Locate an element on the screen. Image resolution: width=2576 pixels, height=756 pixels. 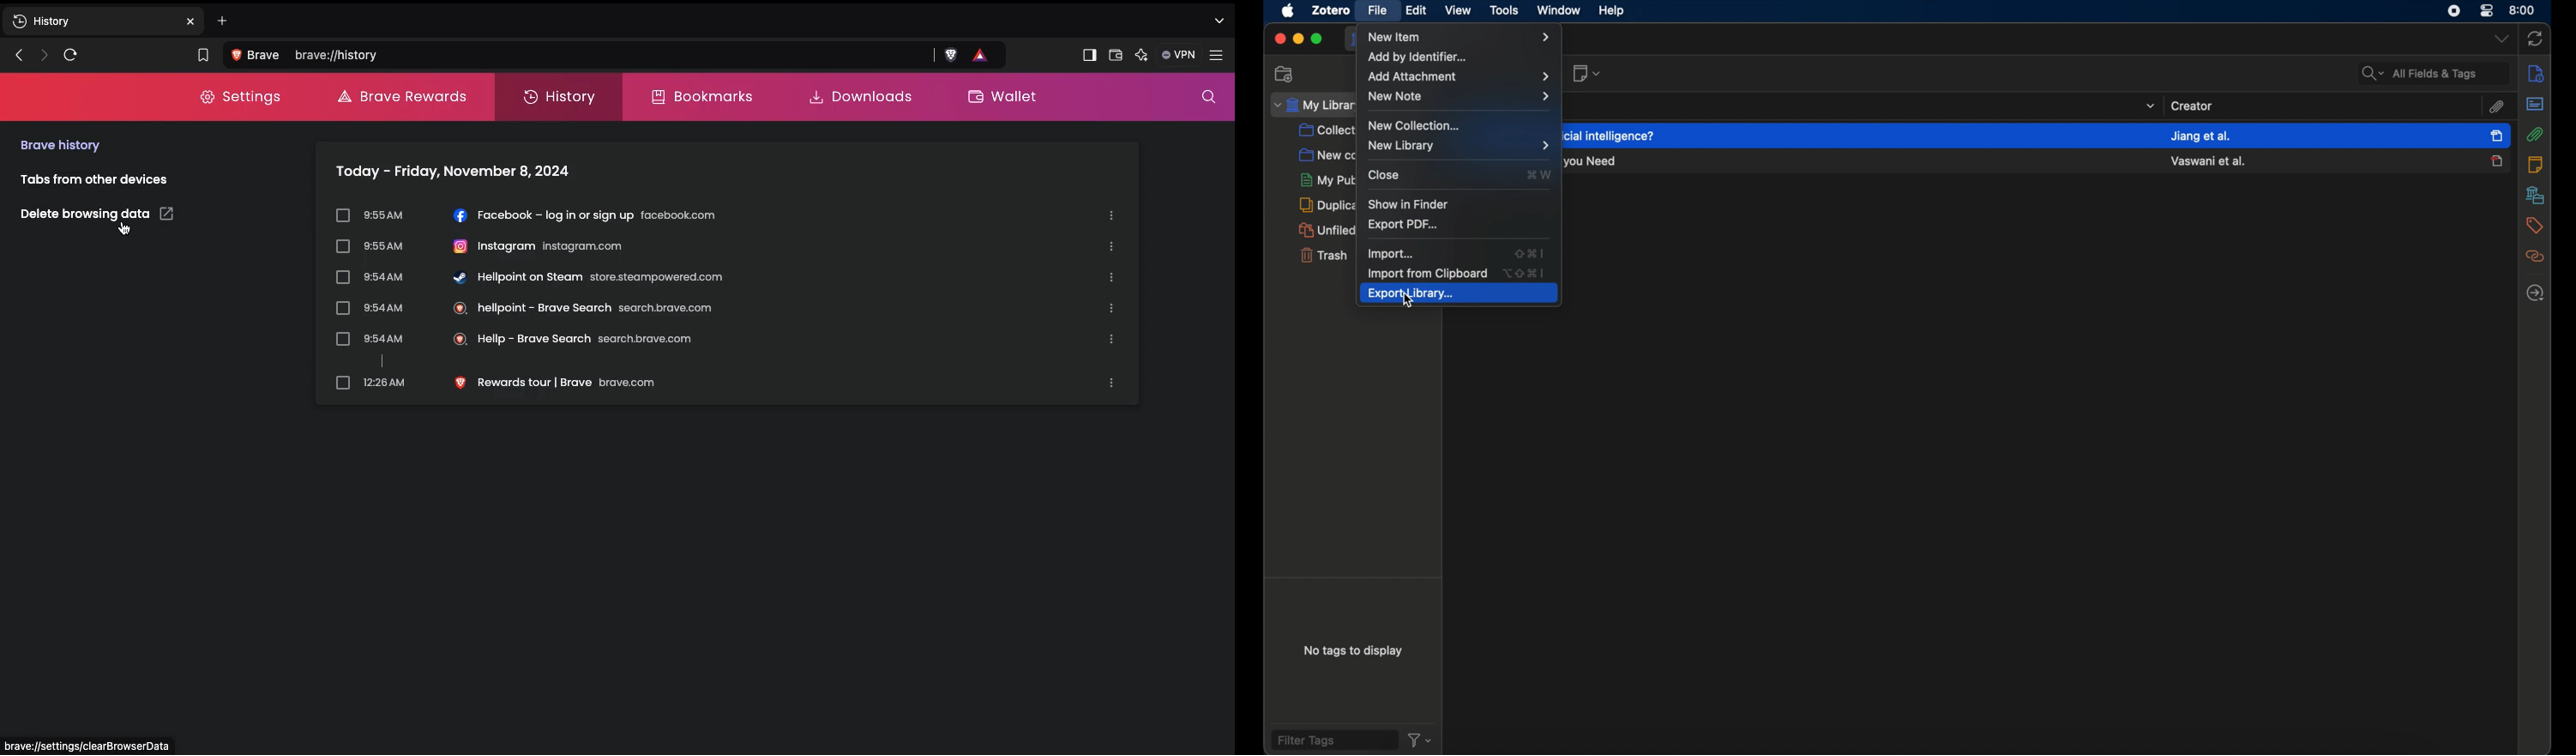
rewards is located at coordinates (982, 54).